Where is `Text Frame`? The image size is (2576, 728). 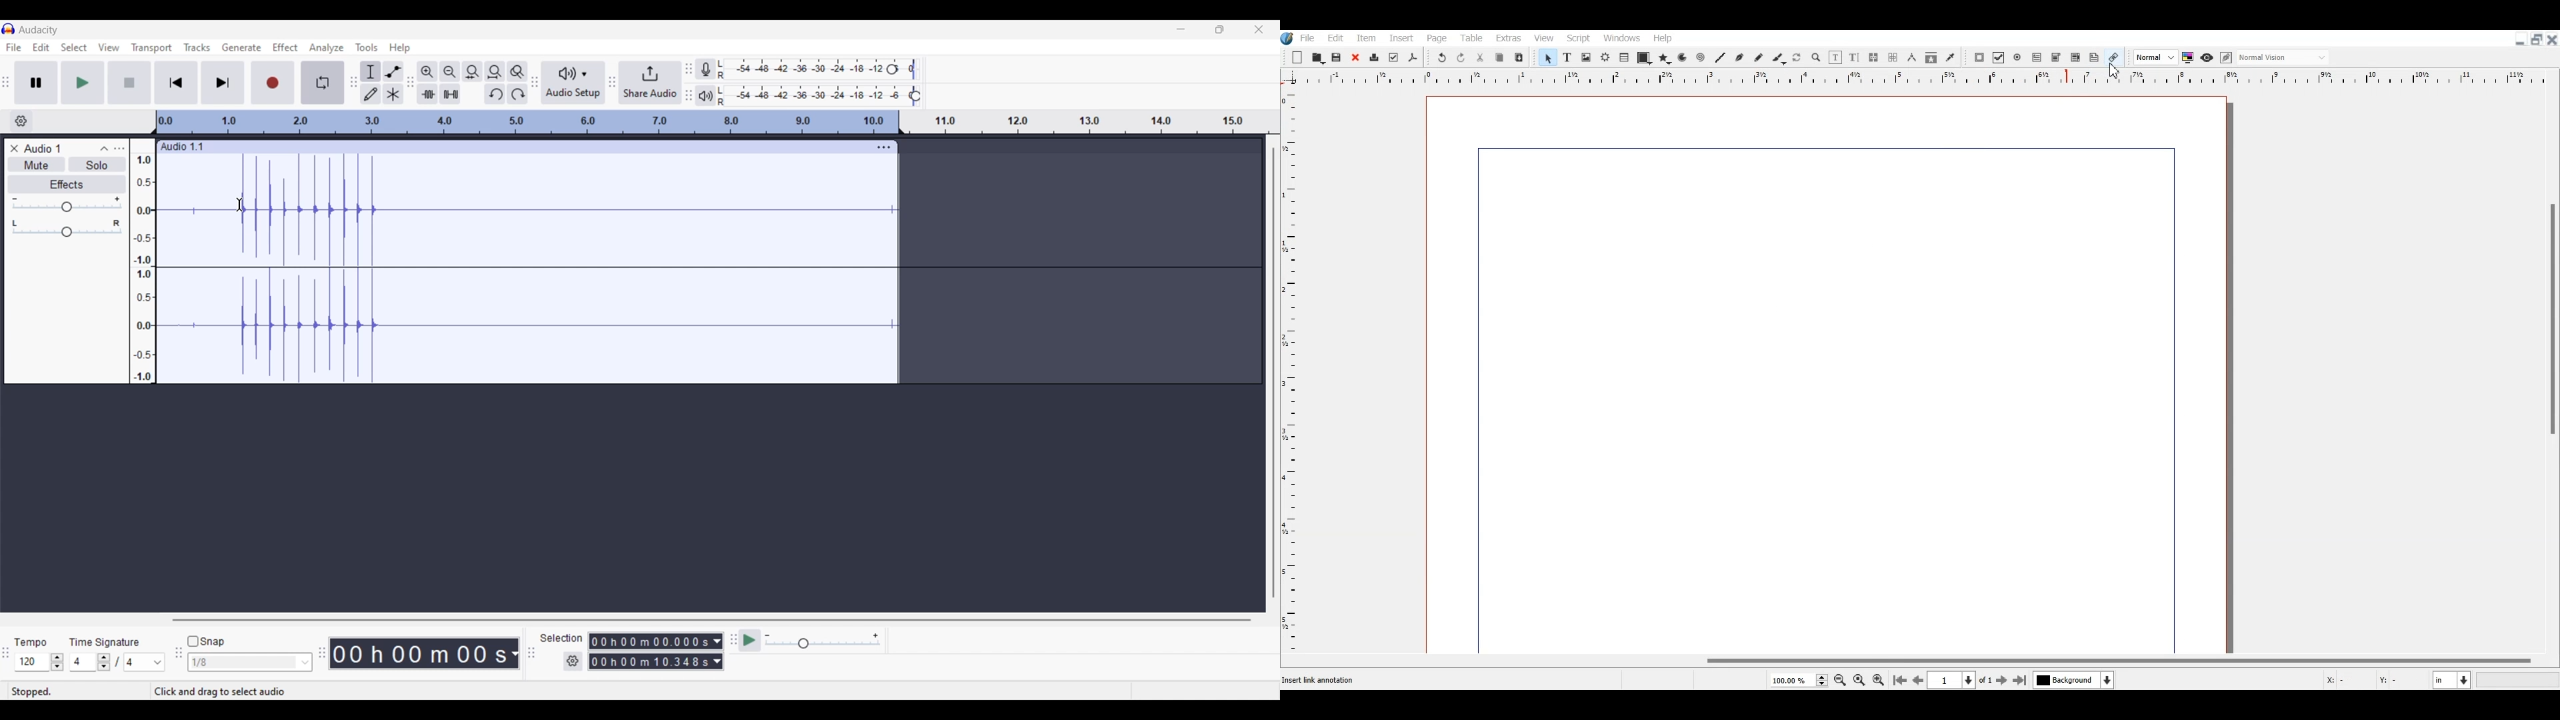
Text Frame is located at coordinates (1567, 57).